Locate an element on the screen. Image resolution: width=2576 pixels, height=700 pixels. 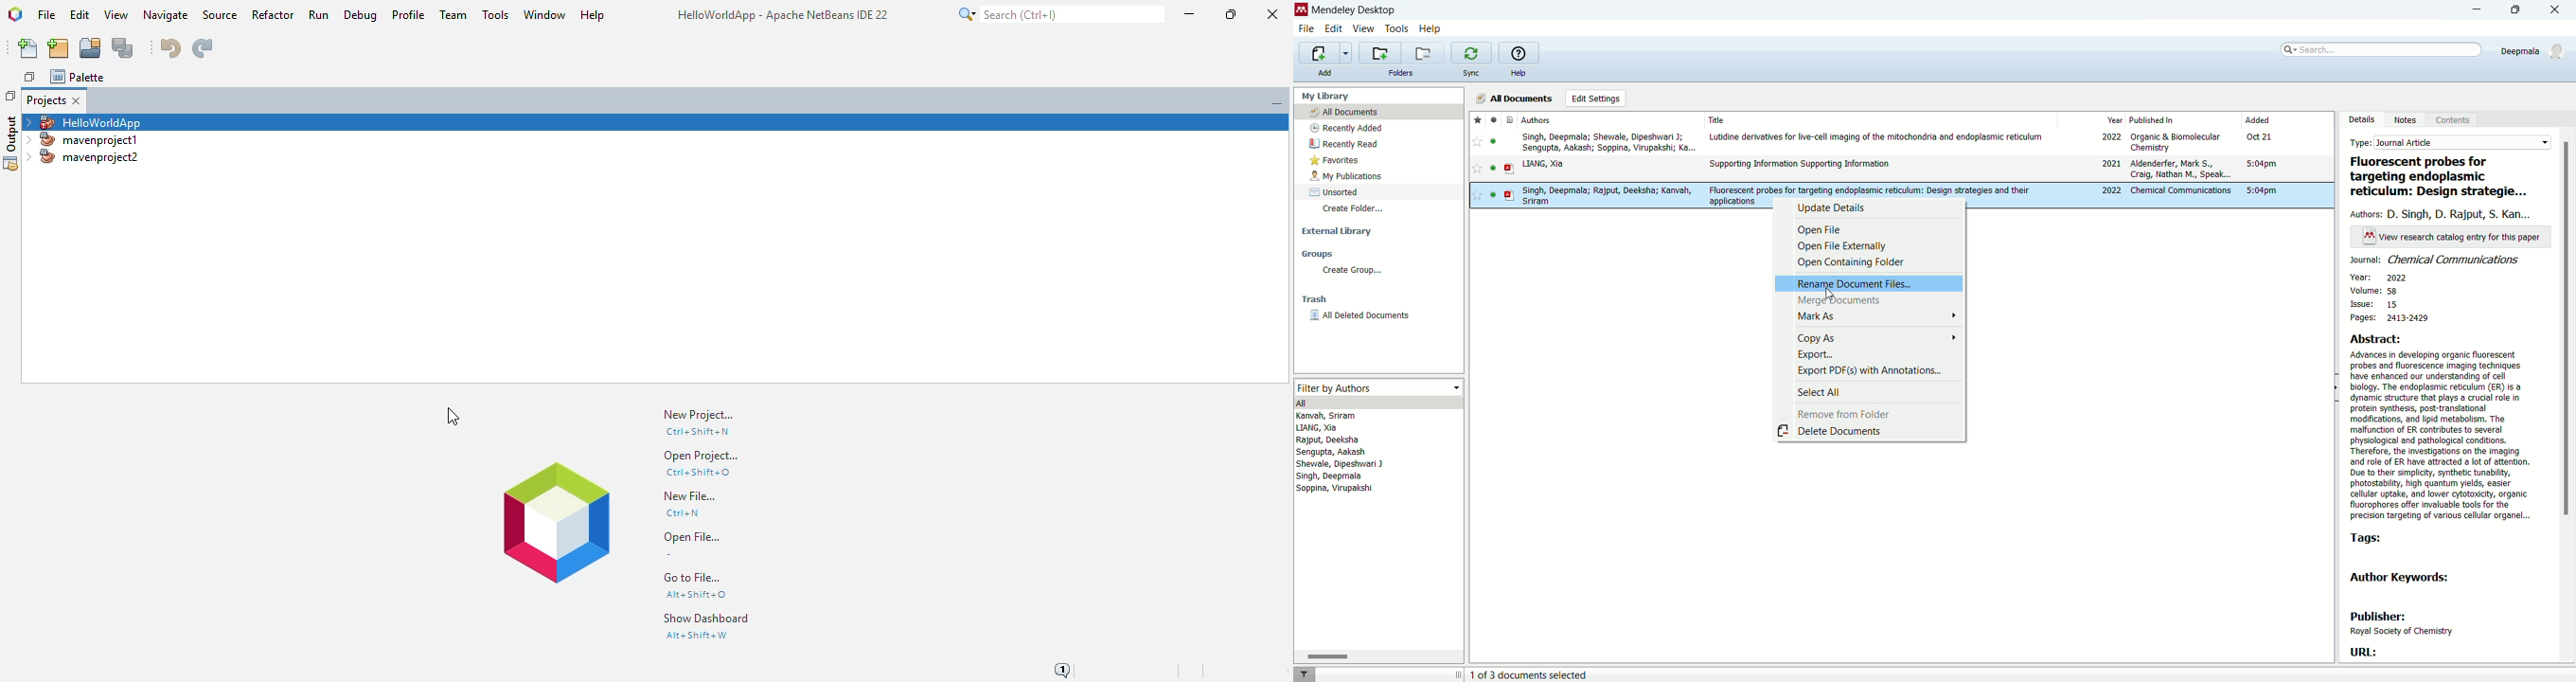
delete documents is located at coordinates (1870, 433).